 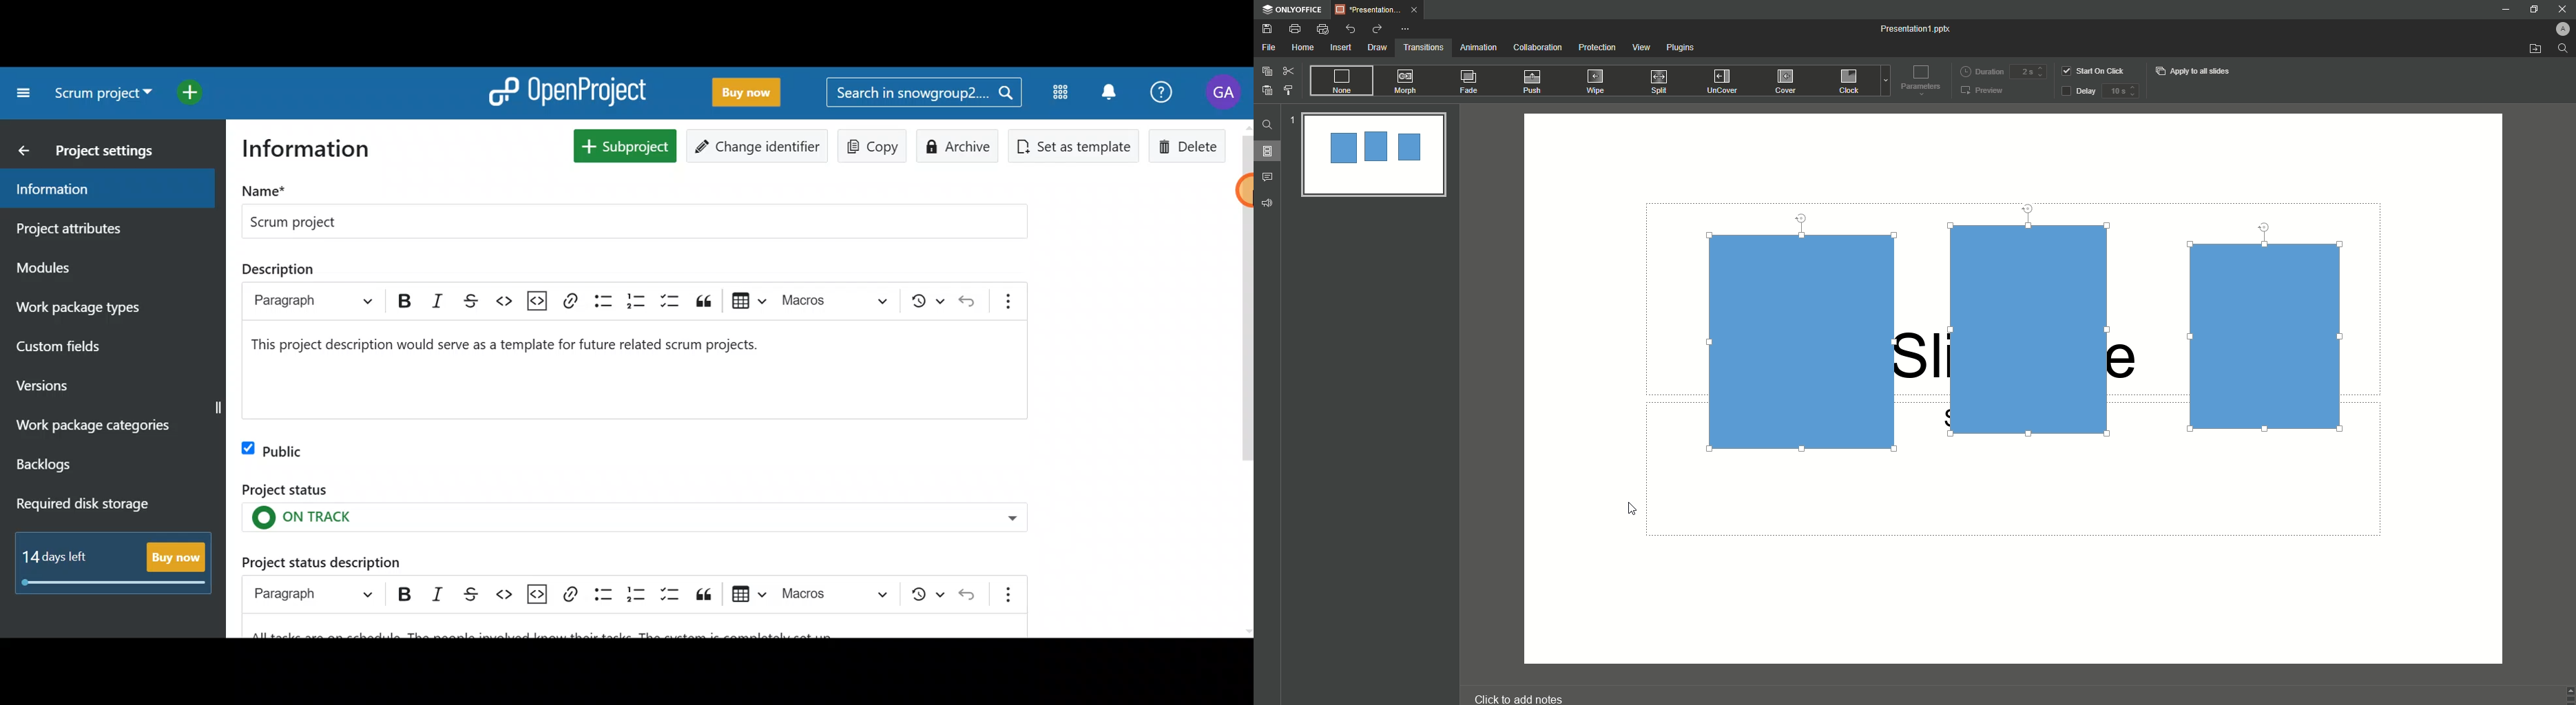 I want to click on Shape 1, so click(x=1804, y=340).